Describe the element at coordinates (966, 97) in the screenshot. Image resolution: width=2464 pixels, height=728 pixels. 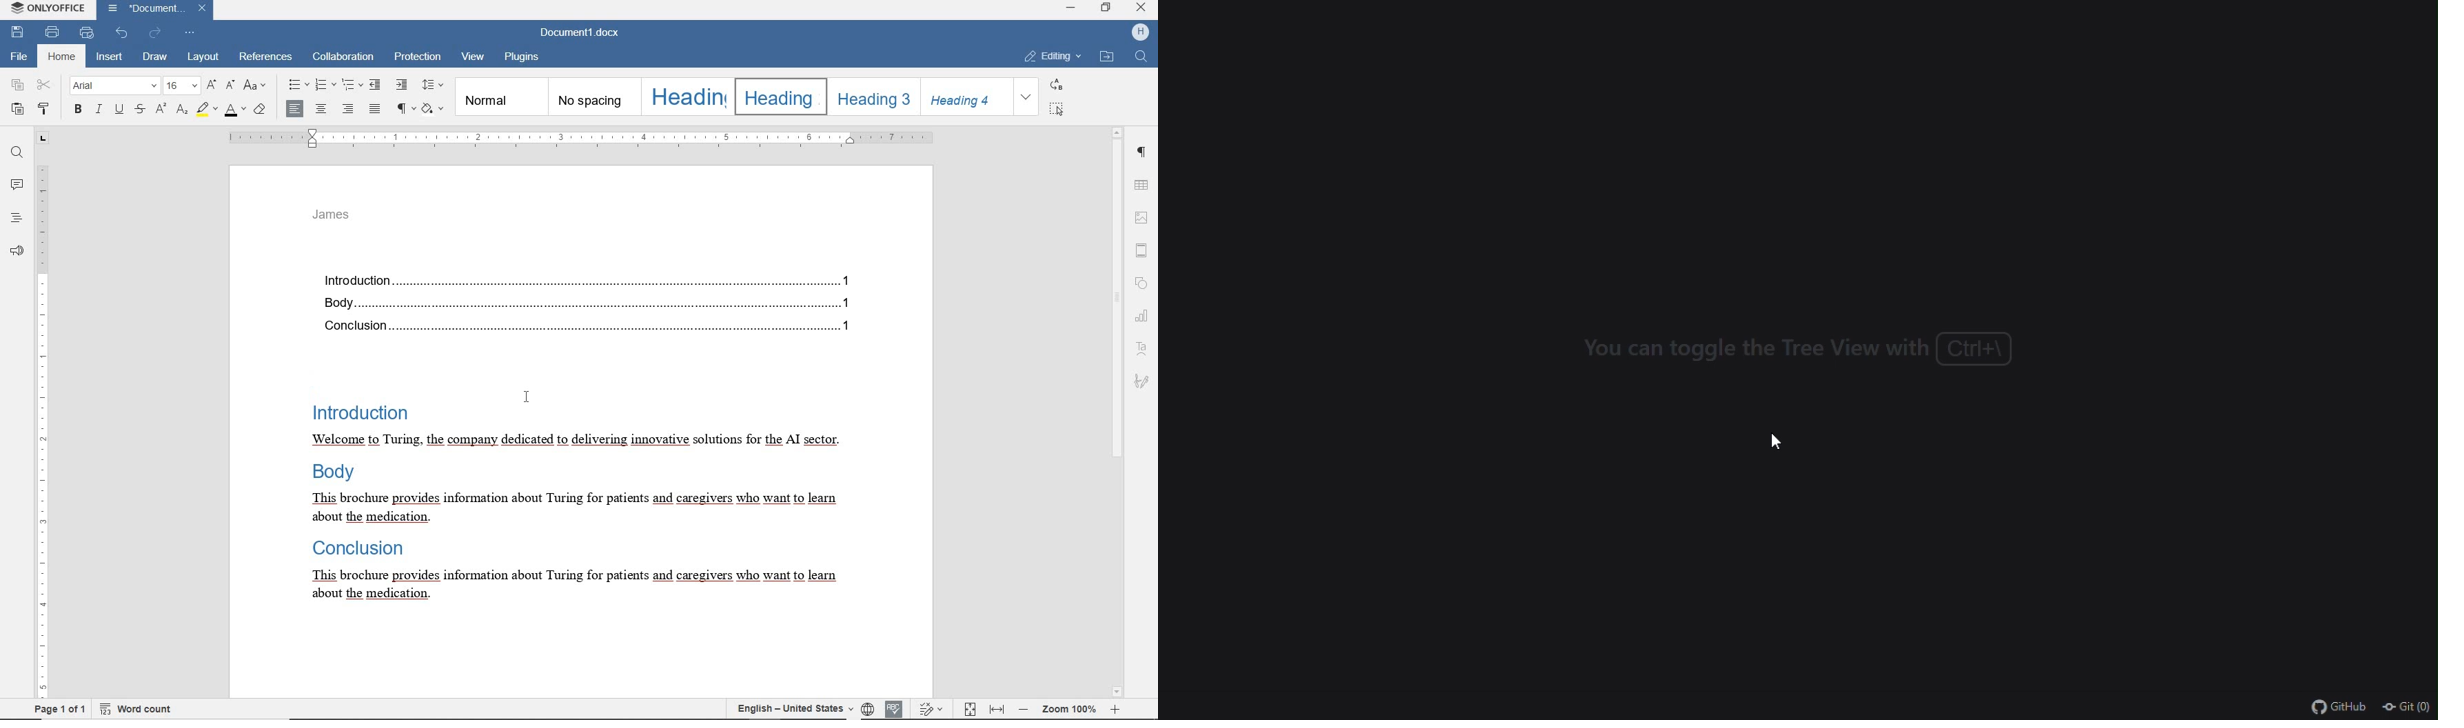
I see `Heading 4` at that location.